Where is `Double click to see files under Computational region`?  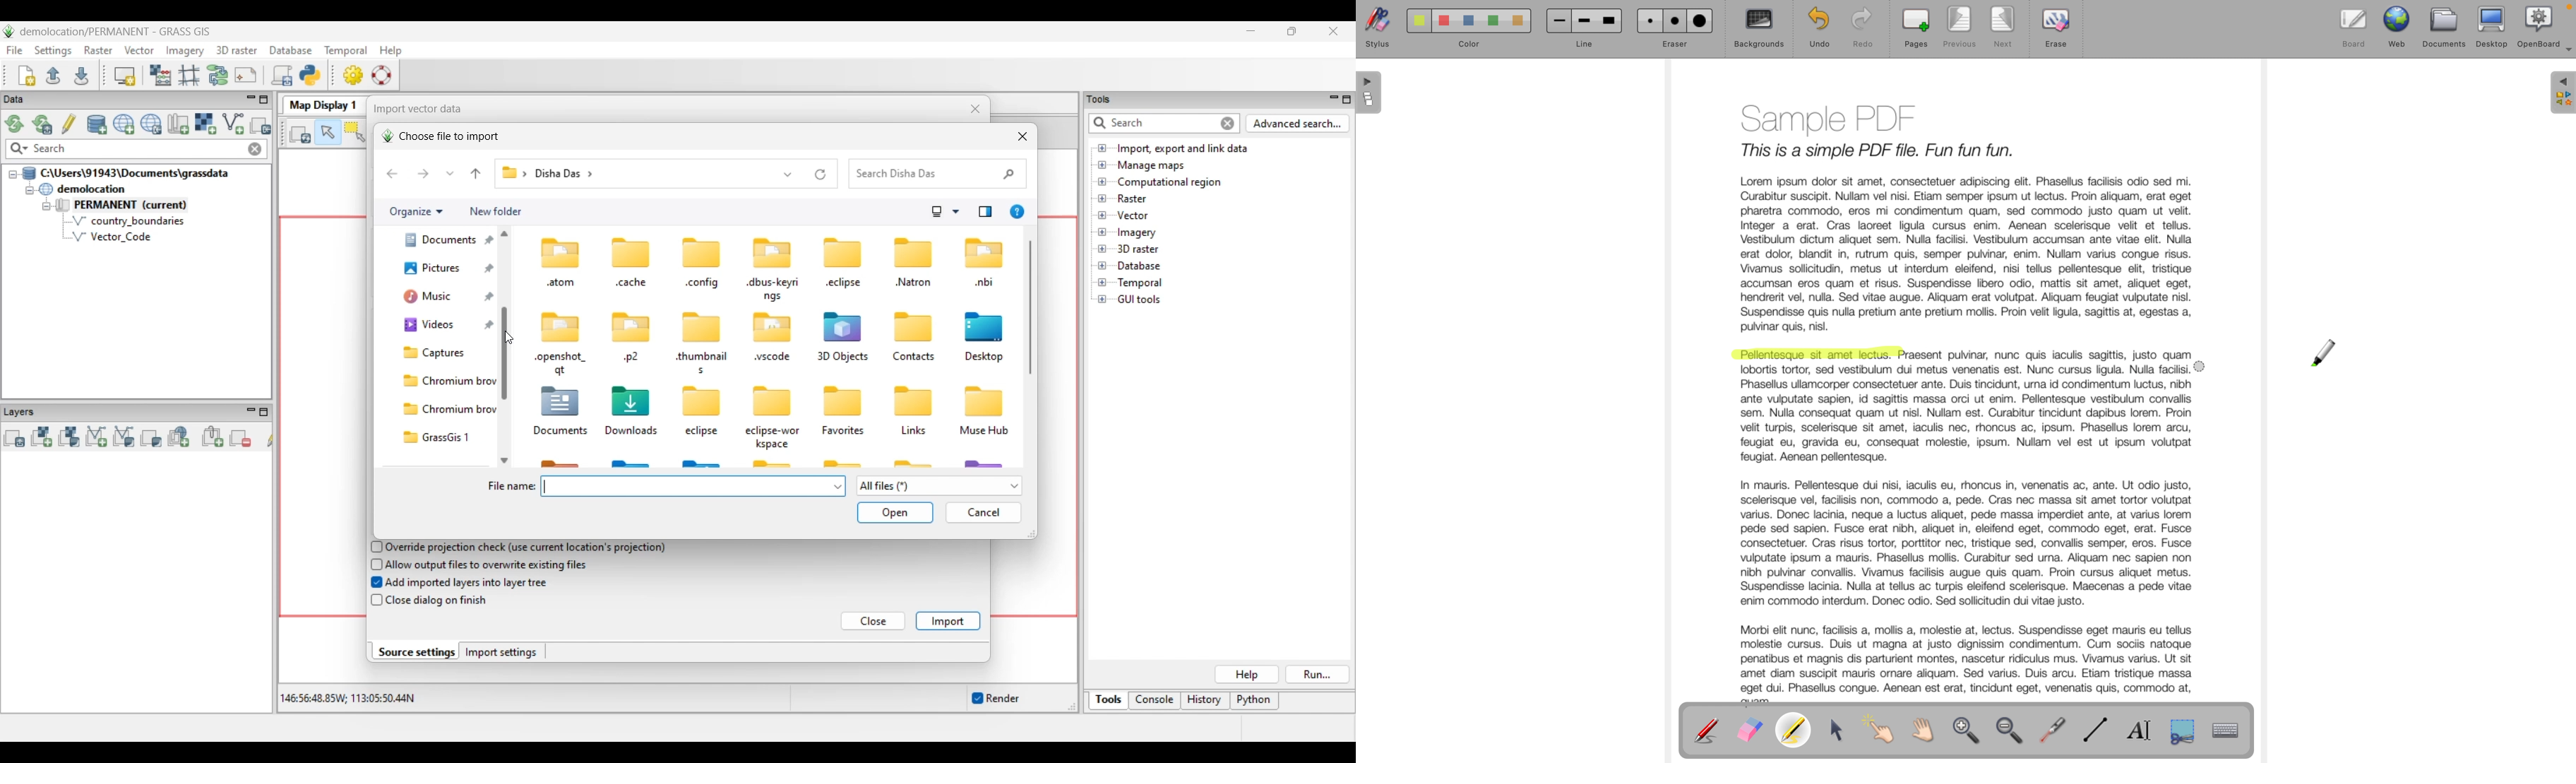
Double click to see files under Computational region is located at coordinates (1169, 182).